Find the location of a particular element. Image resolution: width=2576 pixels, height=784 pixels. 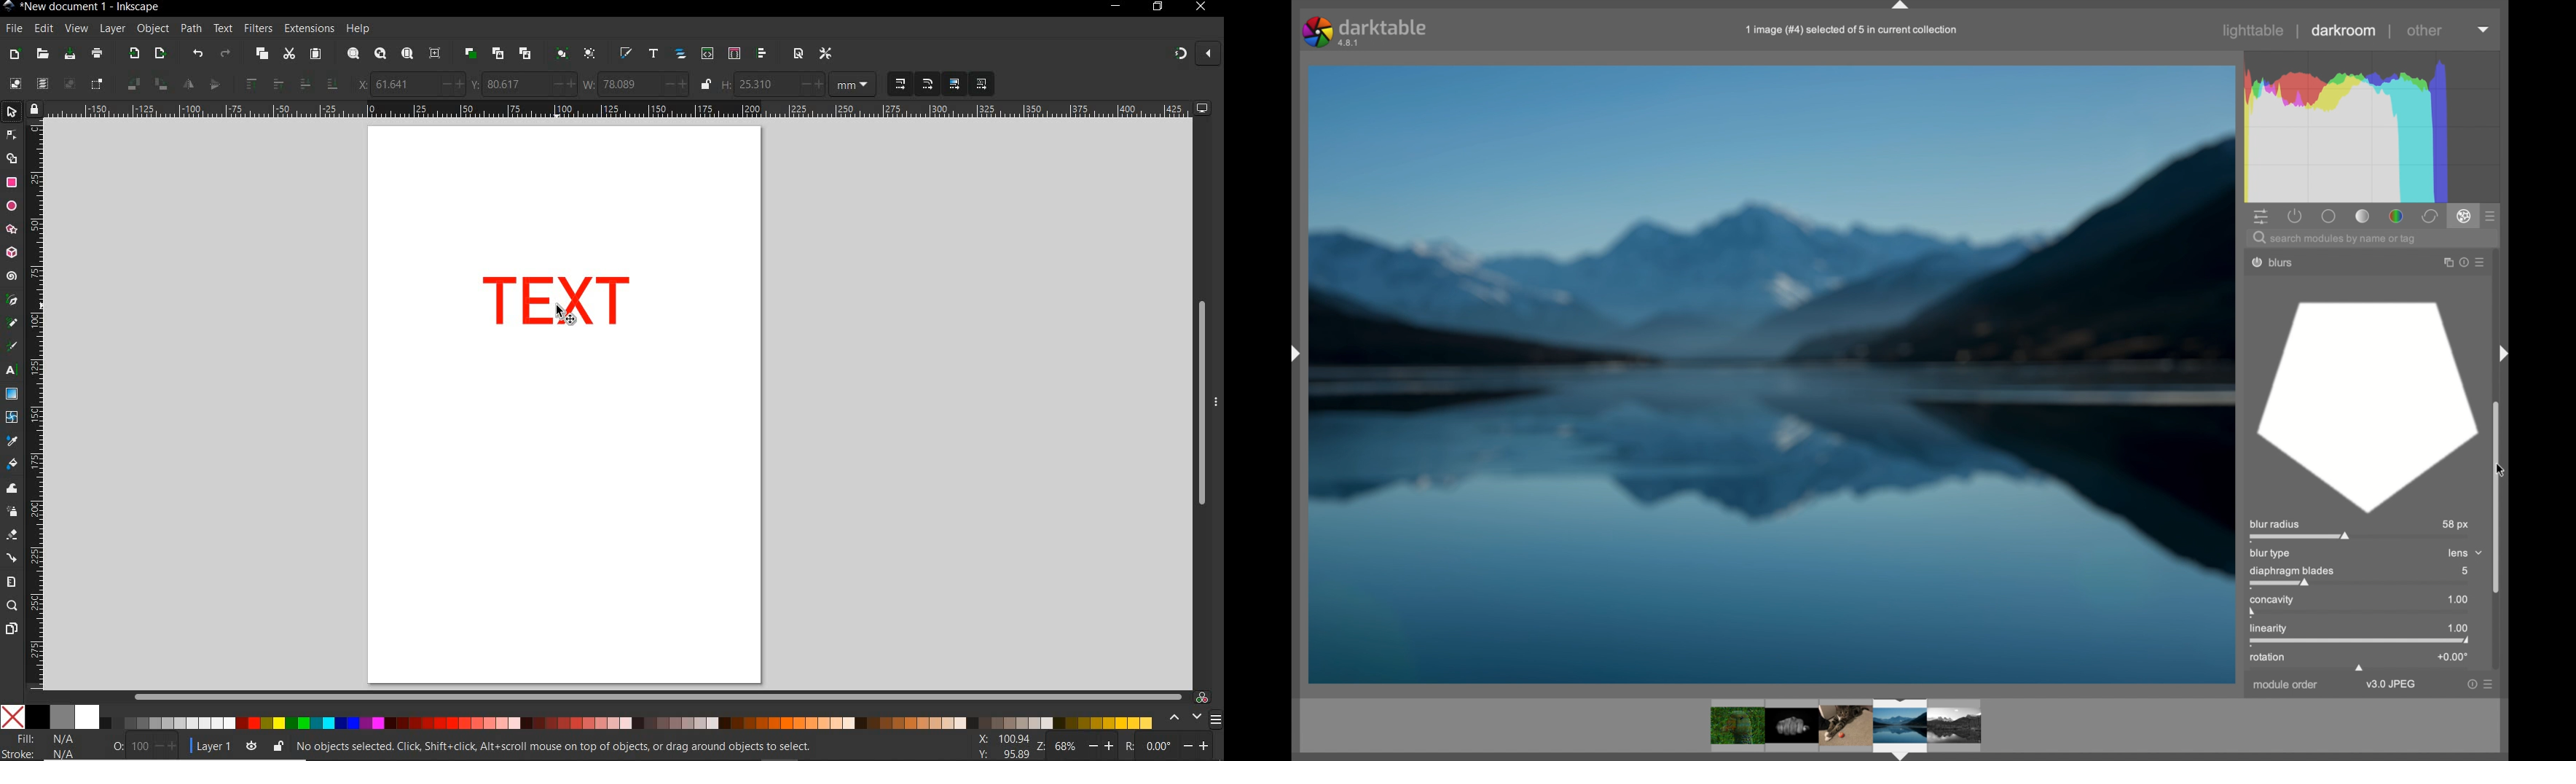

color palette is located at coordinates (578, 718).